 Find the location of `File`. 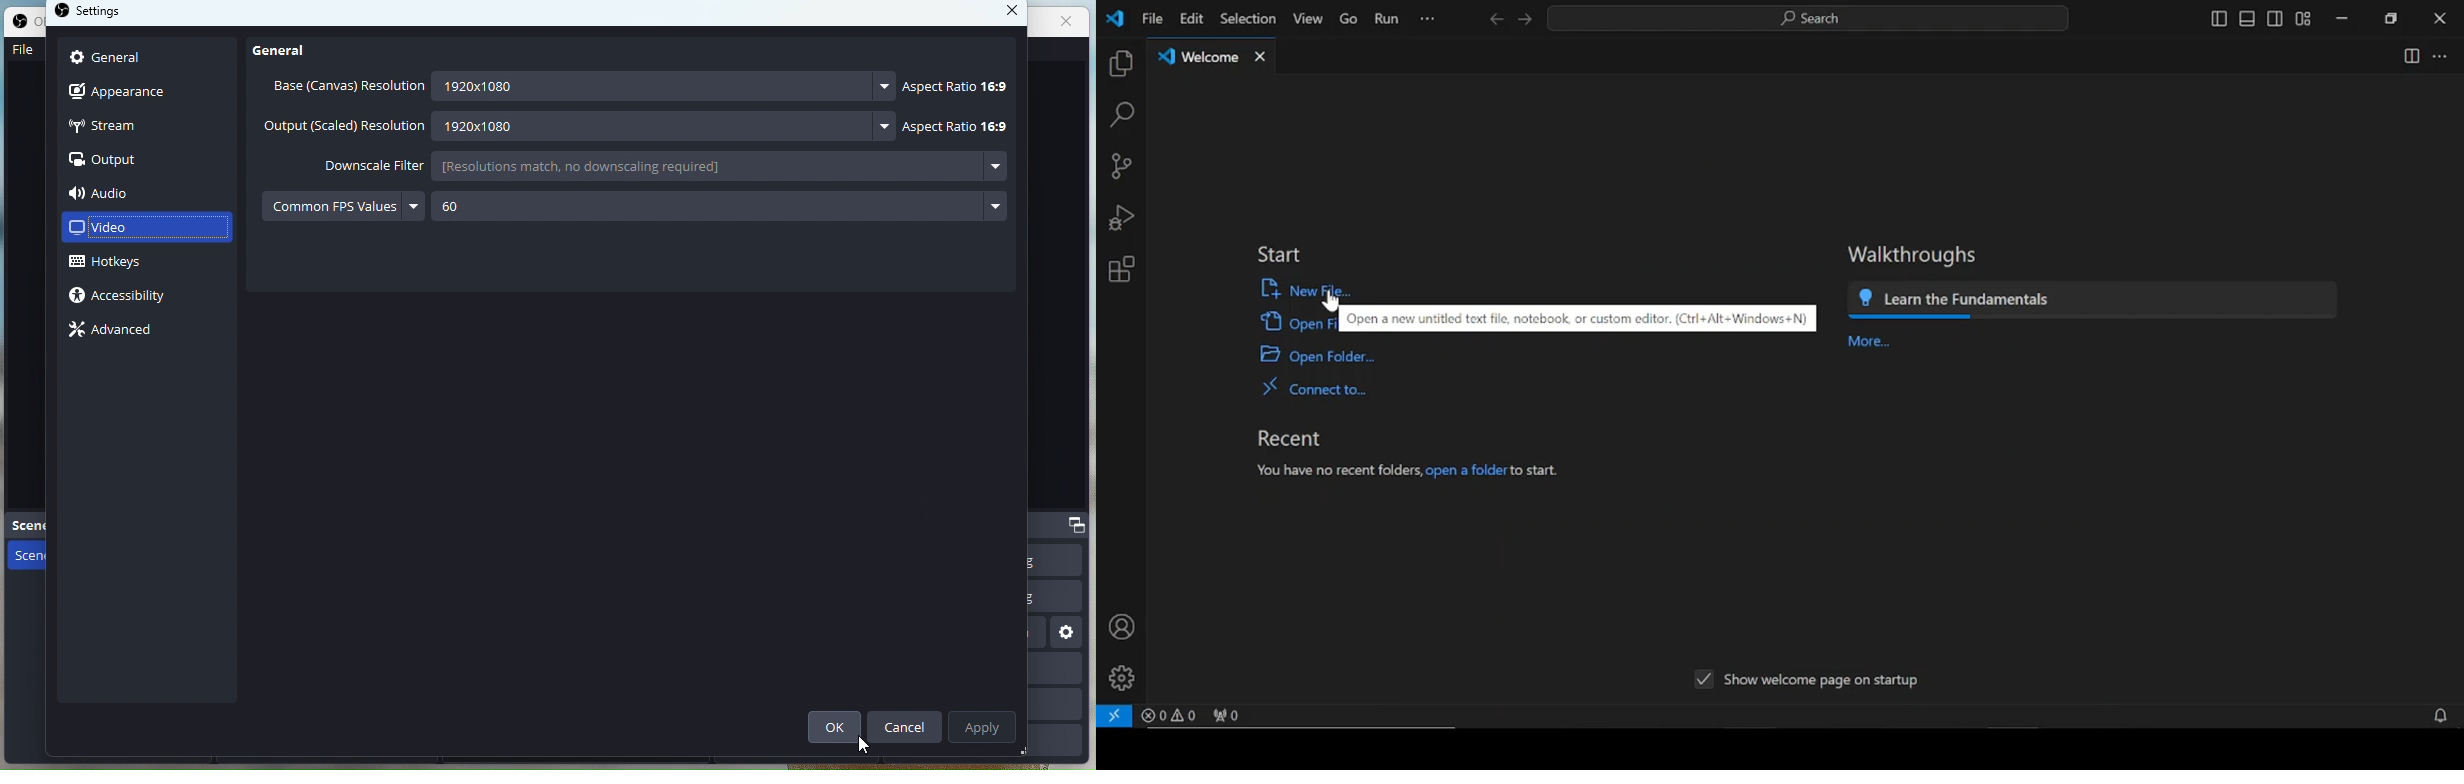

File is located at coordinates (22, 54).